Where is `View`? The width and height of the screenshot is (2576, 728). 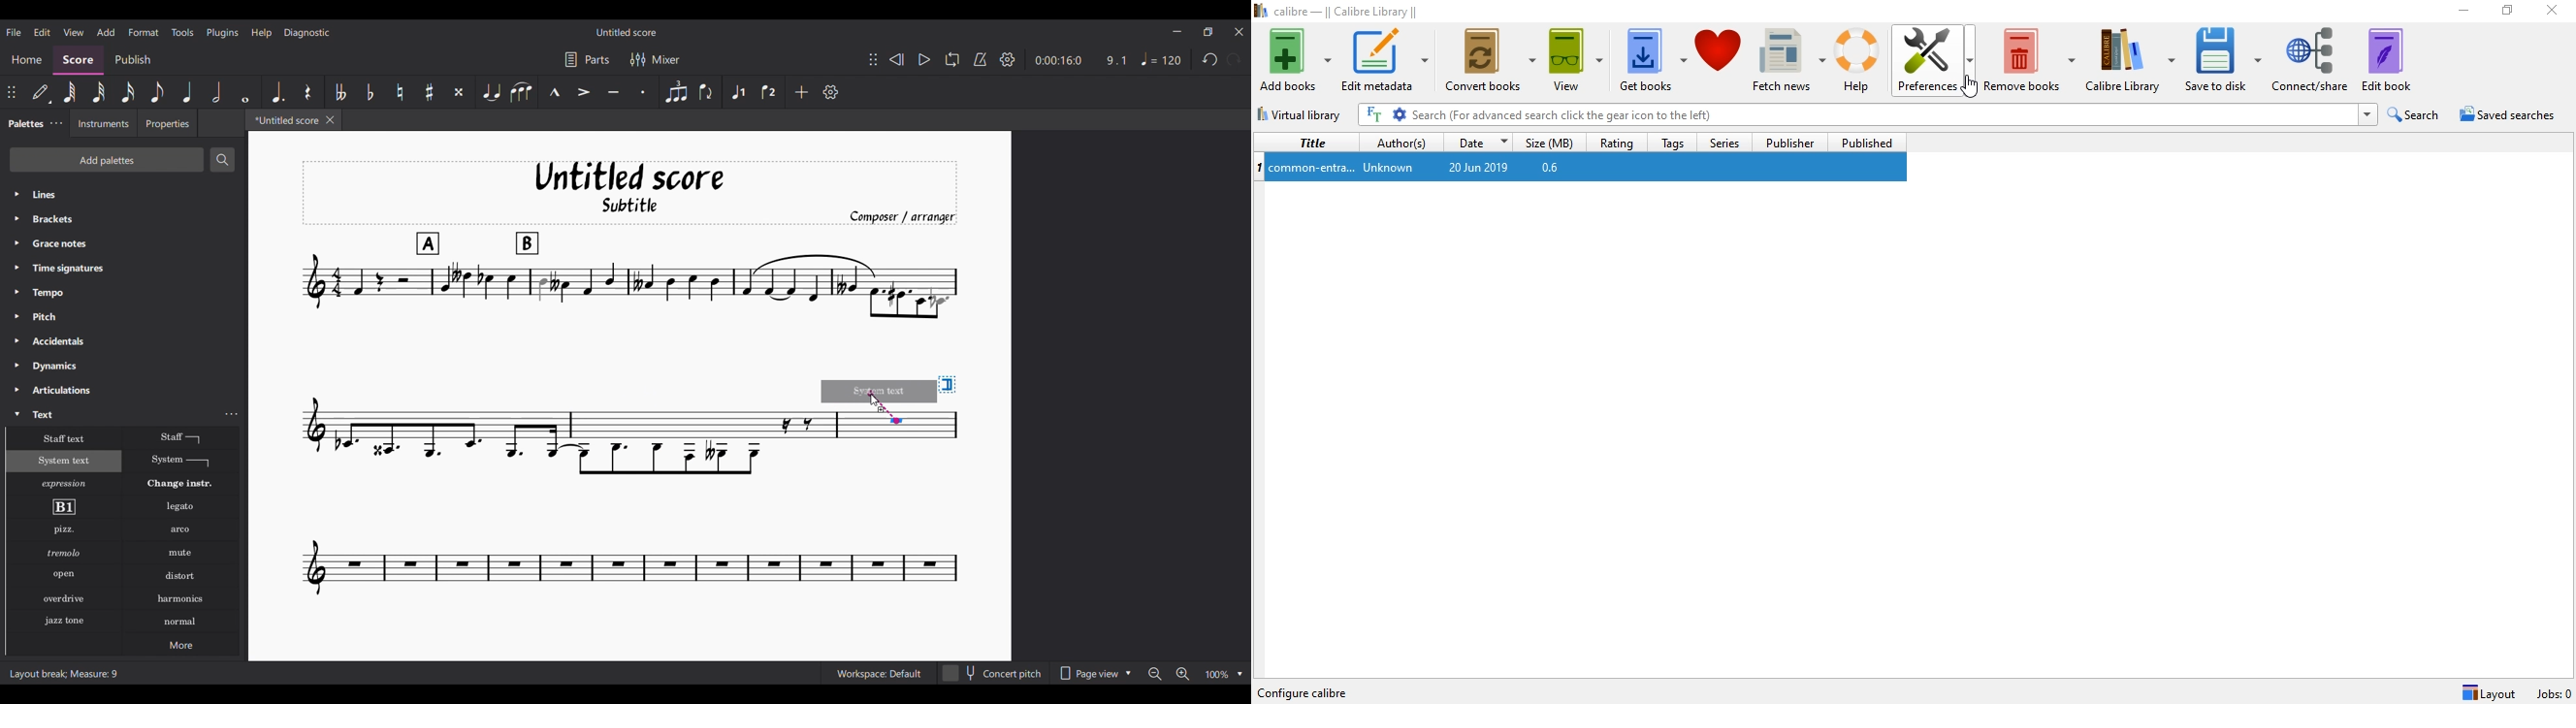 View is located at coordinates (1573, 55).